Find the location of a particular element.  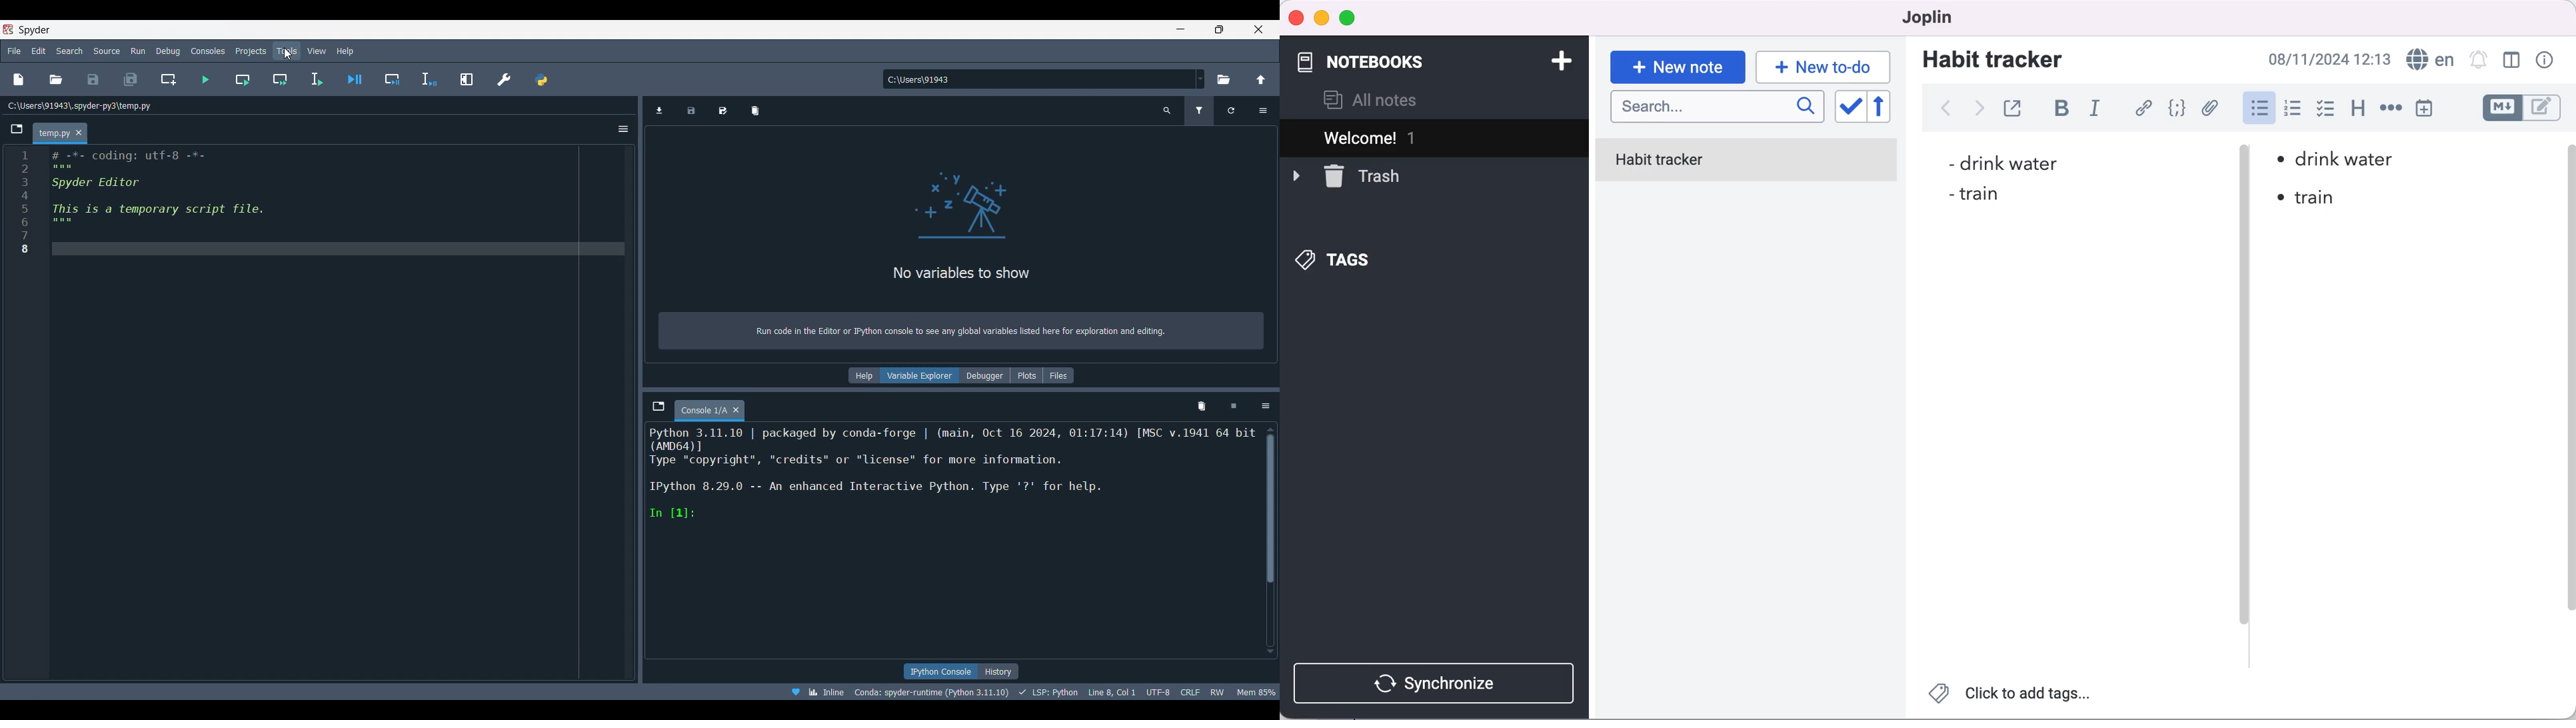

UTF-8 is located at coordinates (1156, 692).